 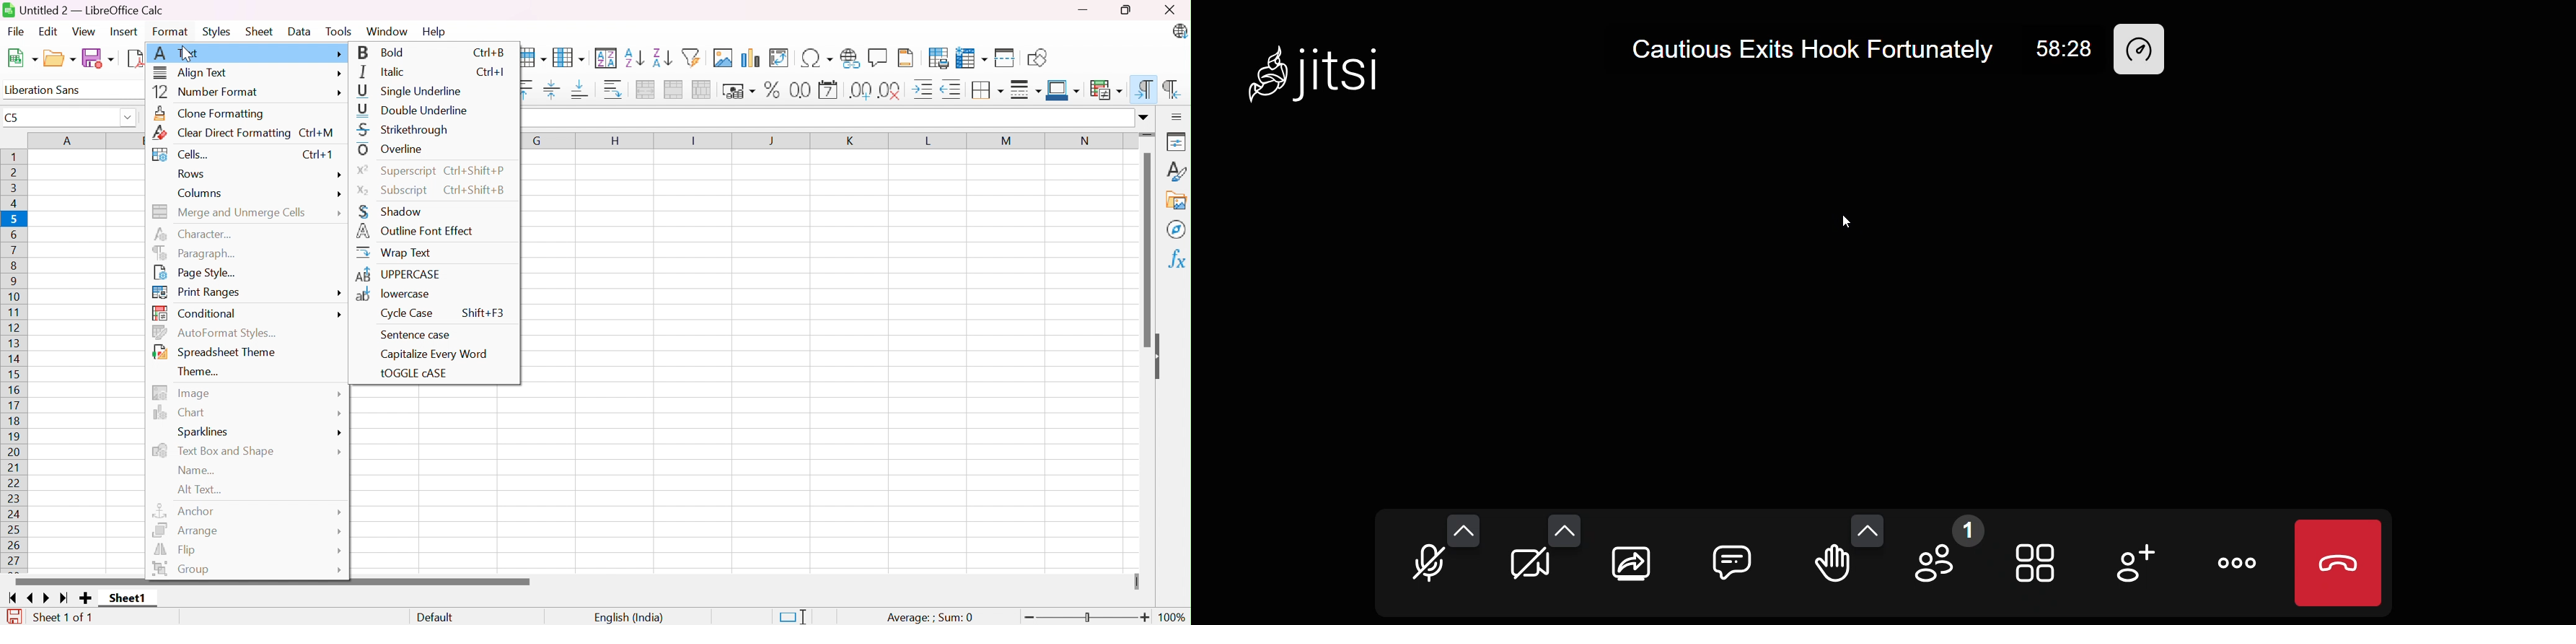 I want to click on more, so click(x=338, y=93).